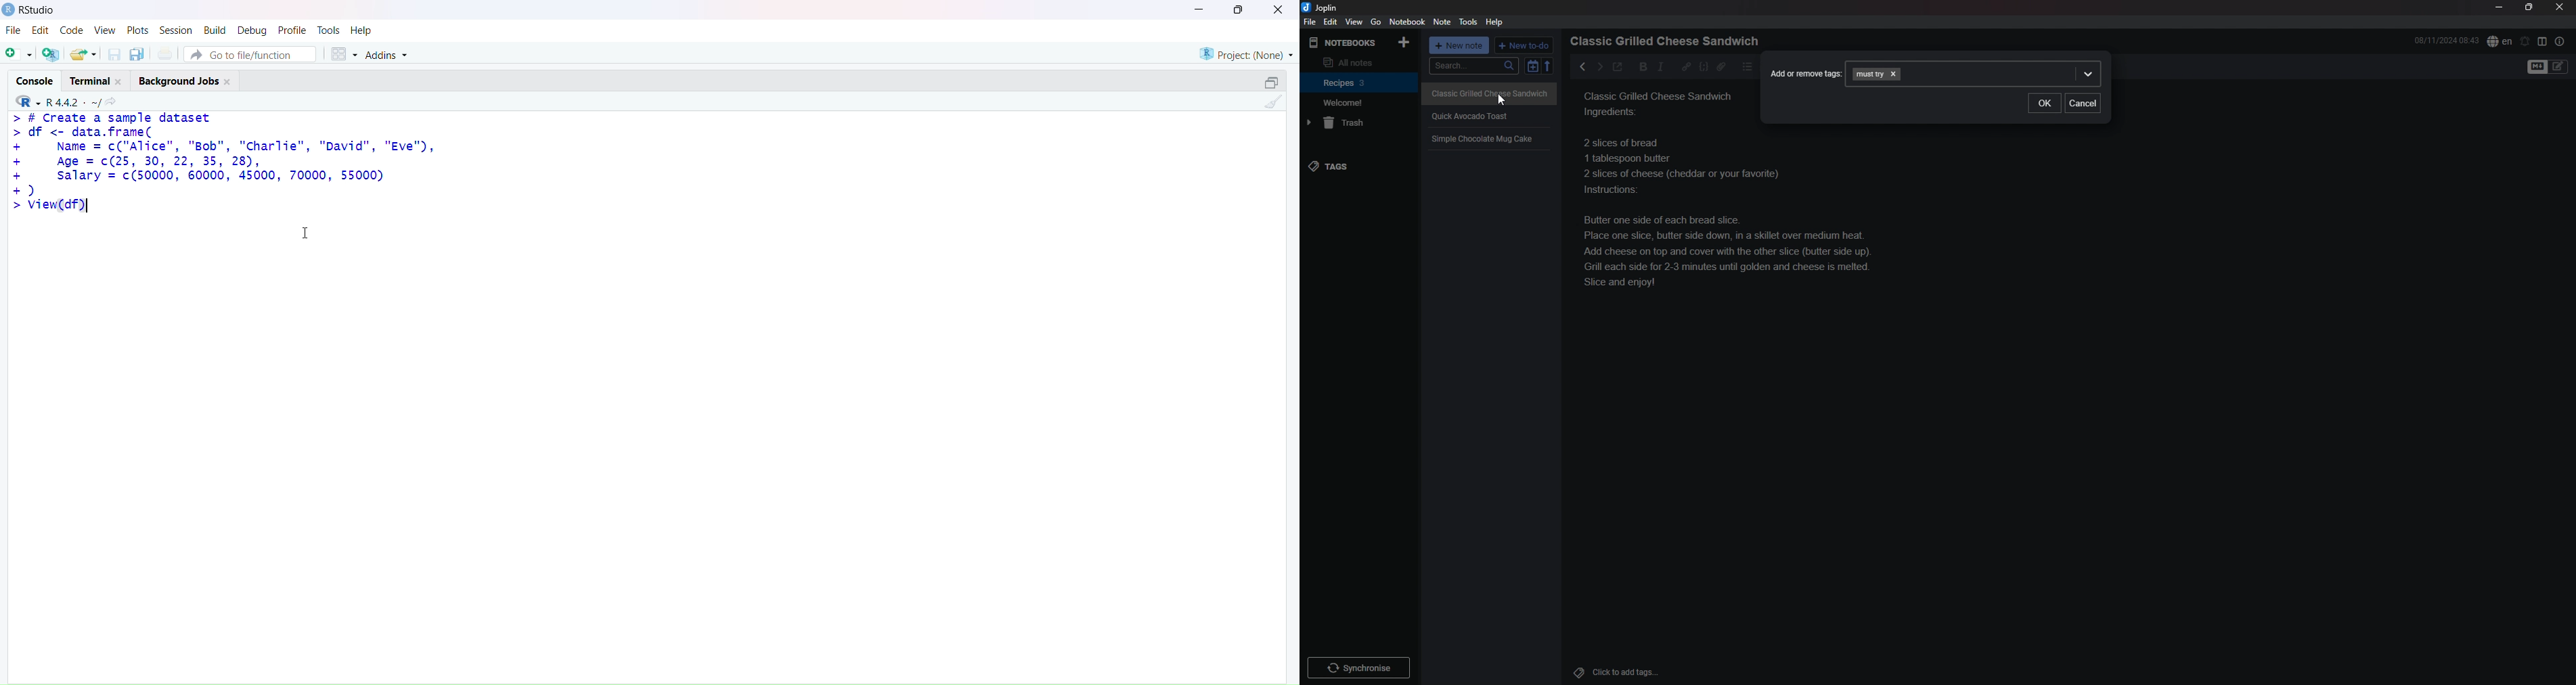 The width and height of the screenshot is (2576, 700). I want to click on project(None), so click(1245, 52).